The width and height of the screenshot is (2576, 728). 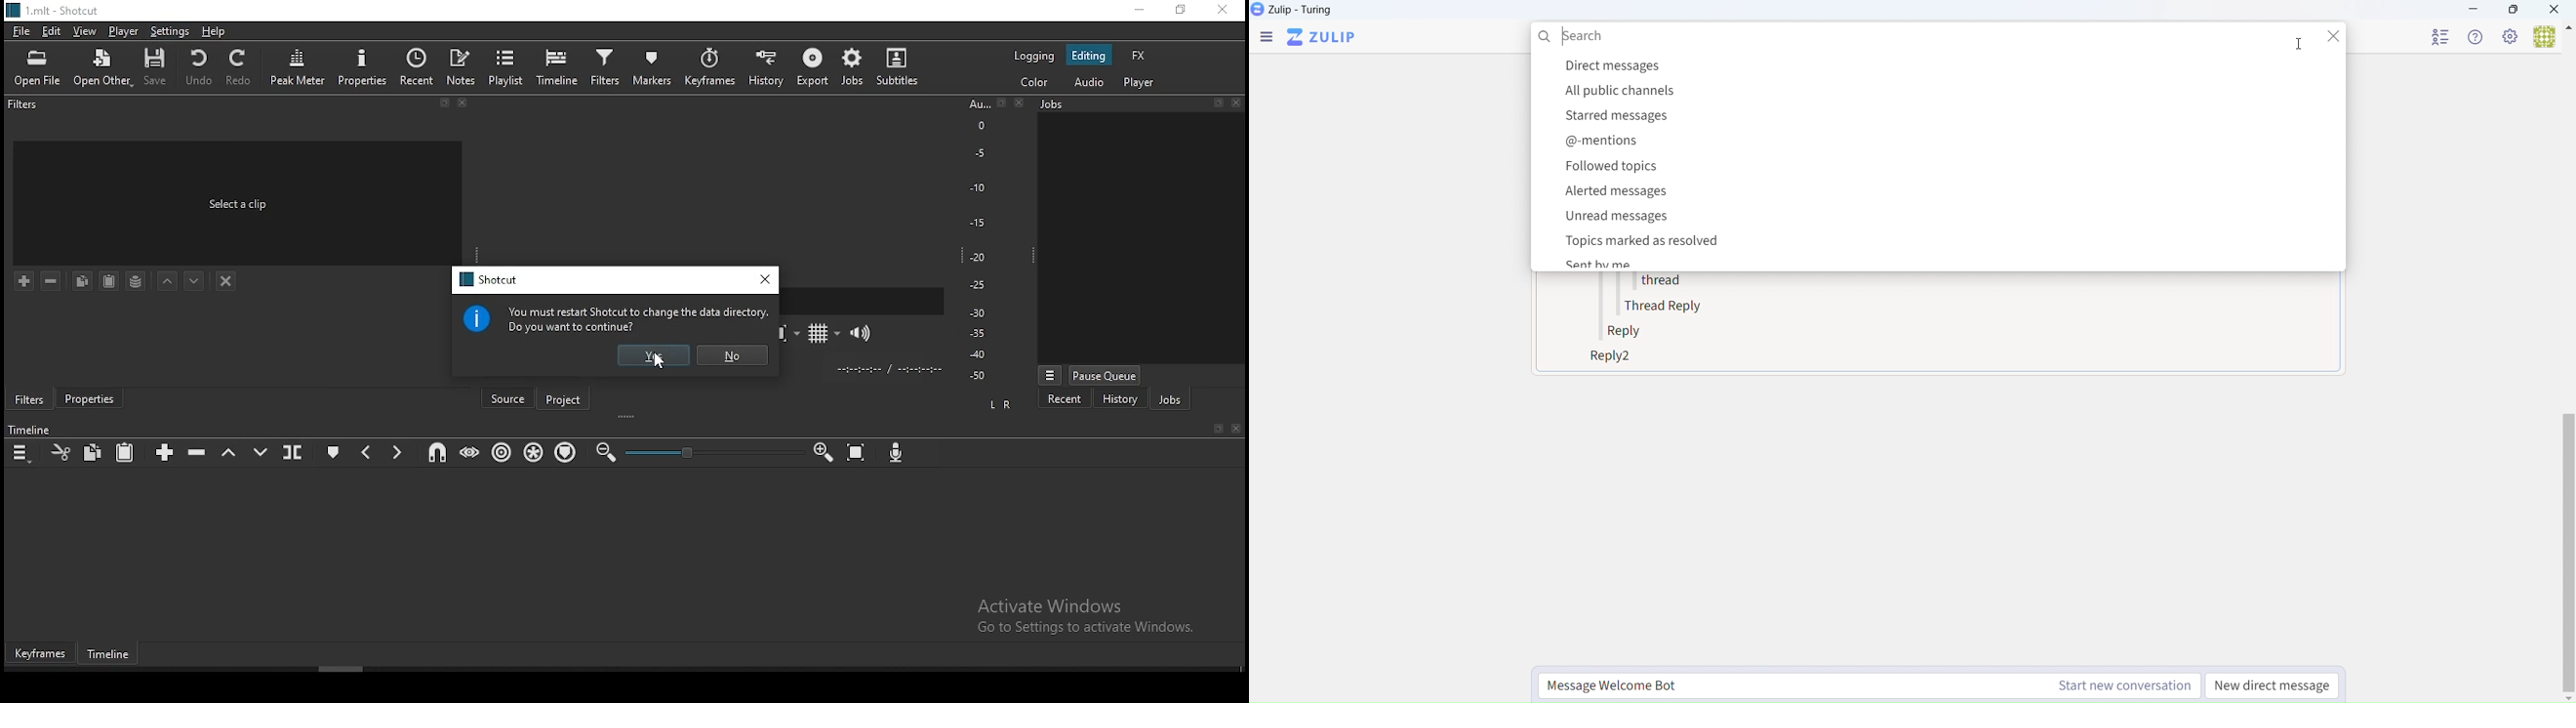 I want to click on lift, so click(x=229, y=452).